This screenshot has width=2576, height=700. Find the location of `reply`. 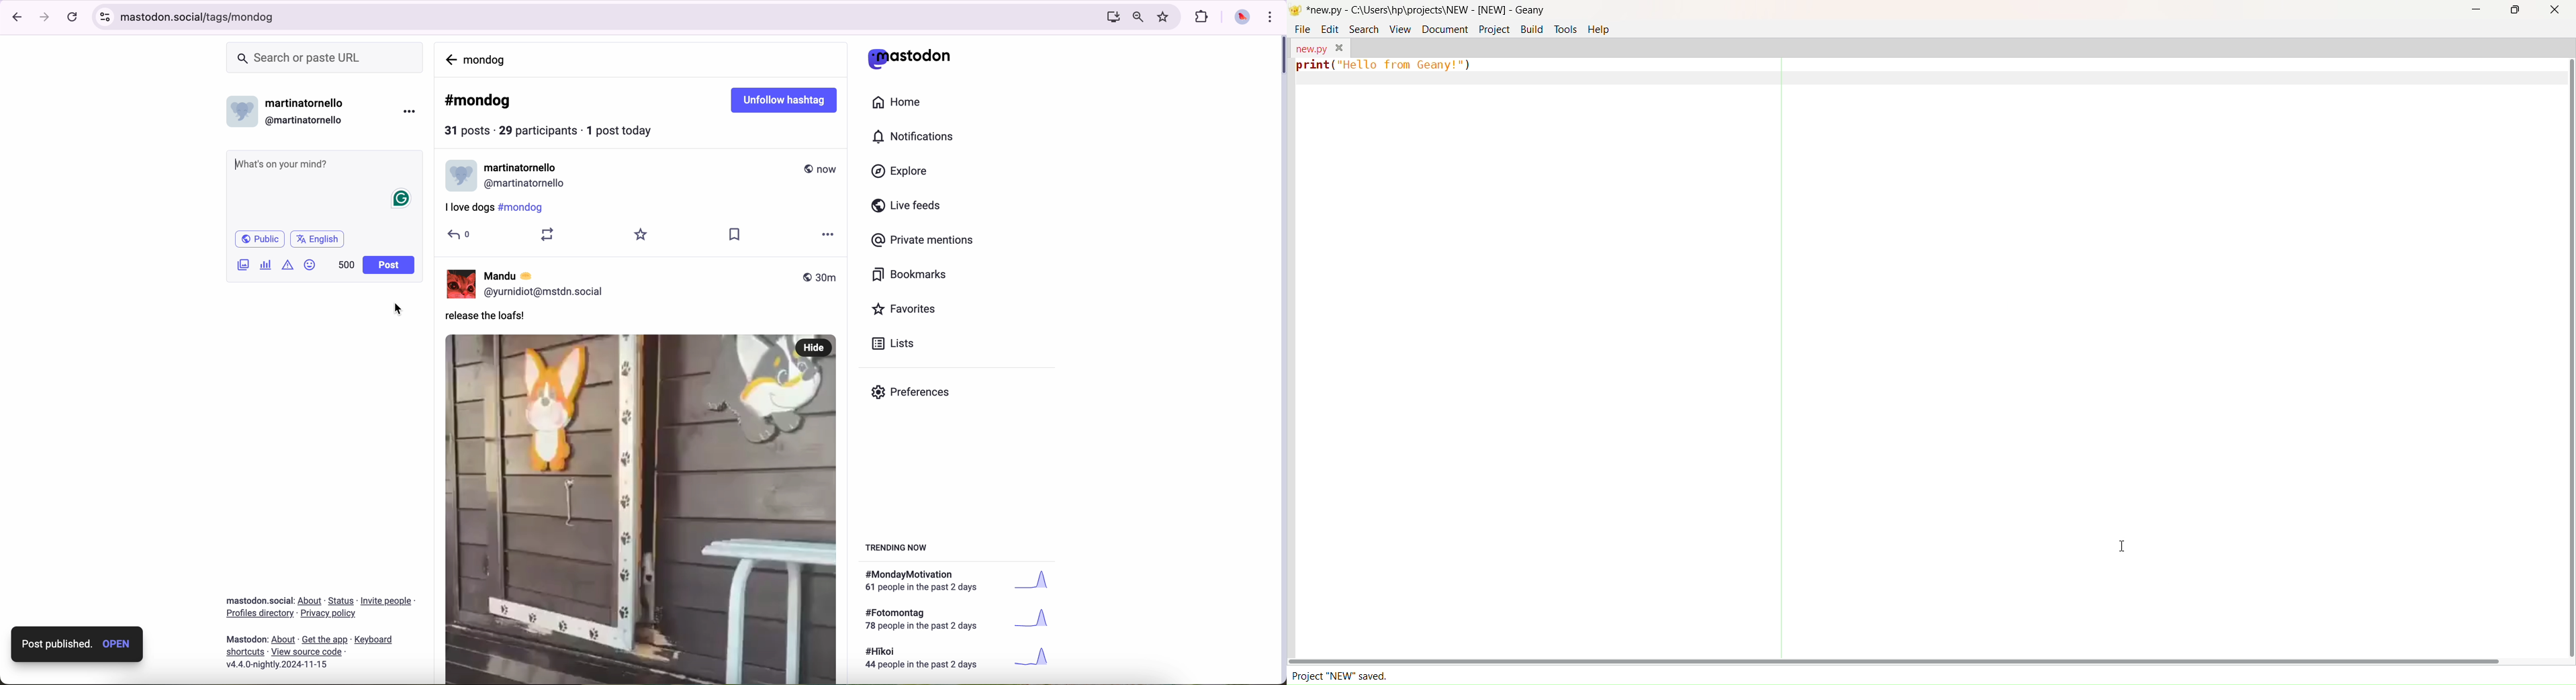

reply is located at coordinates (460, 662).